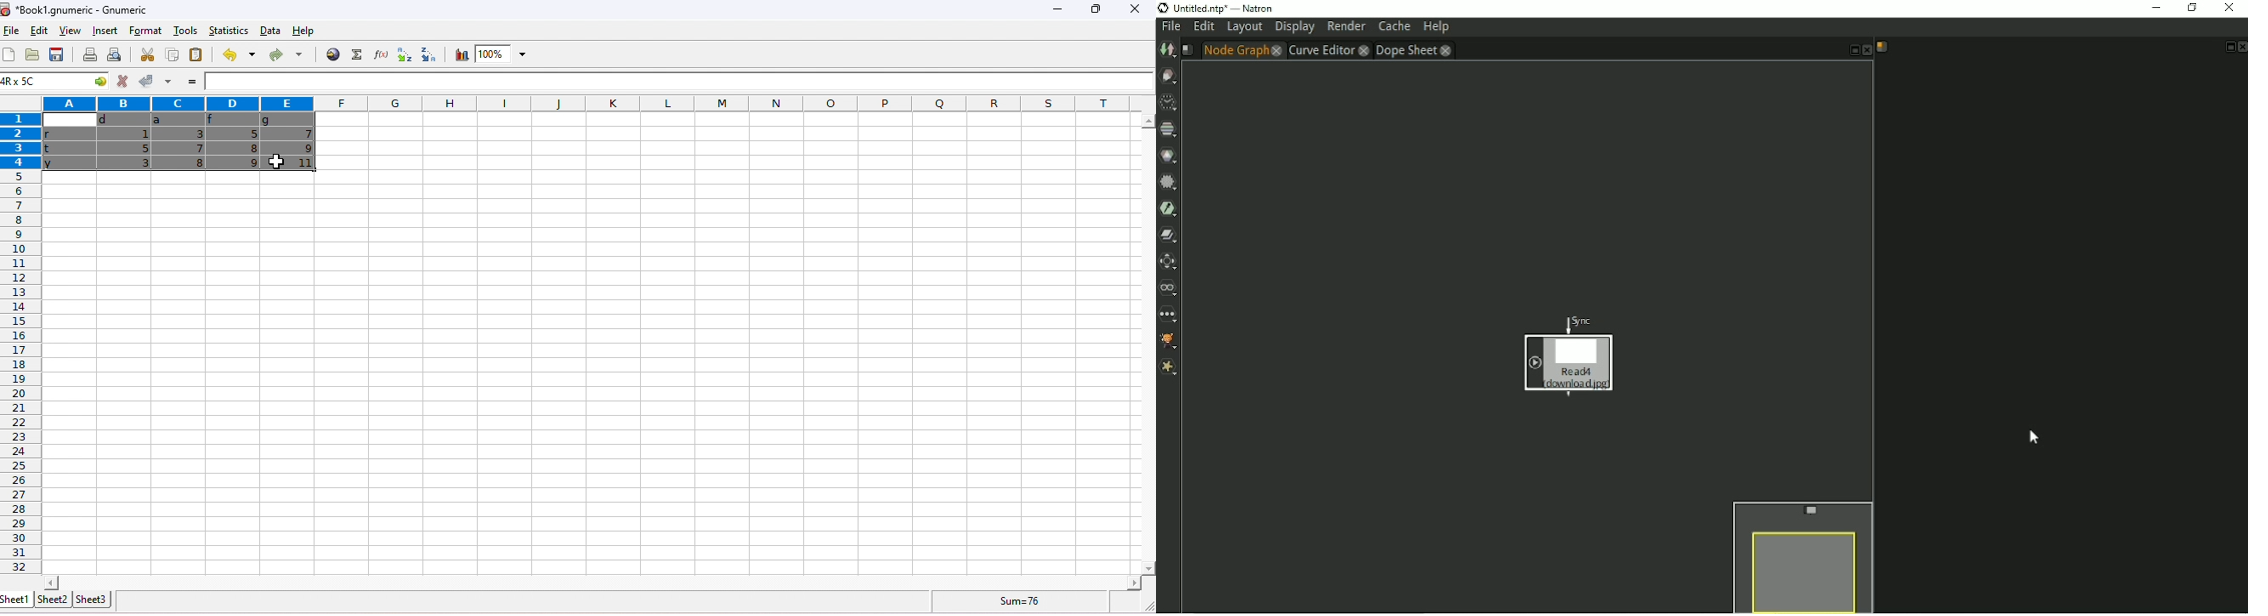 This screenshot has height=616, width=2268. What do you see at coordinates (355, 54) in the screenshot?
I see `function` at bounding box center [355, 54].